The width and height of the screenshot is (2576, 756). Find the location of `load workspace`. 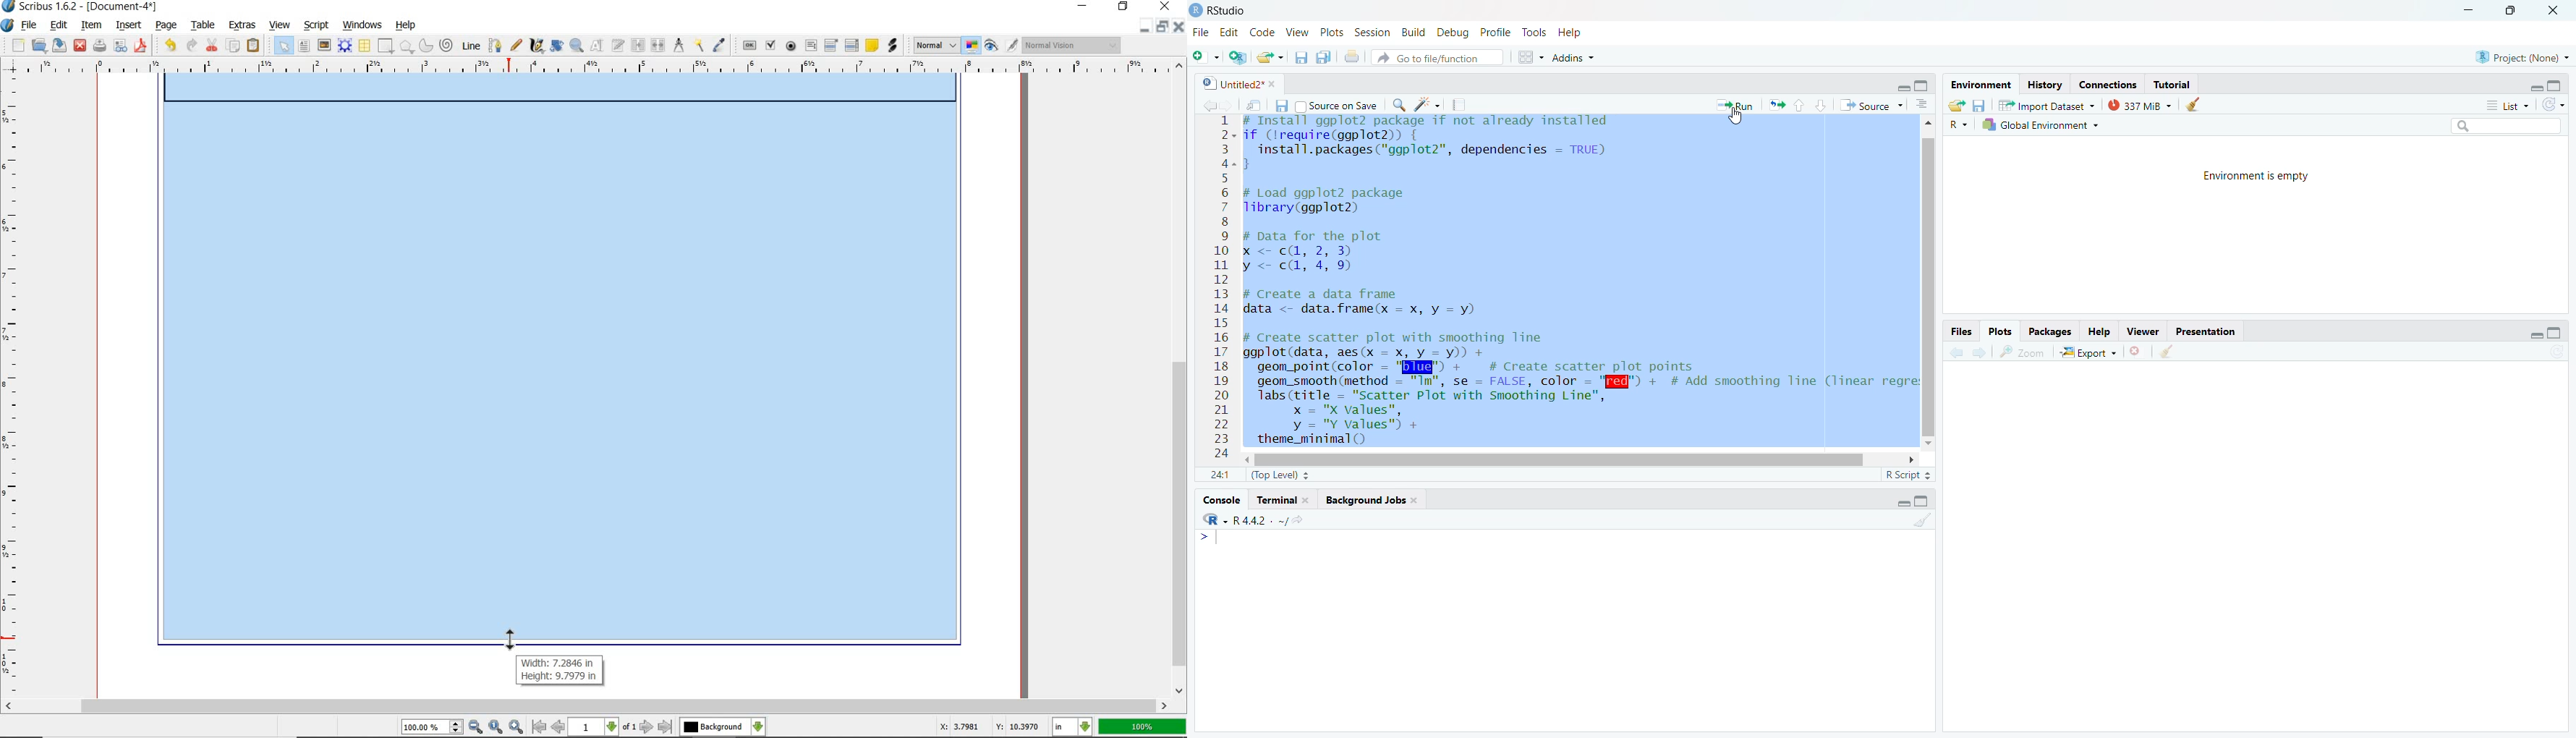

load workspace is located at coordinates (1957, 106).